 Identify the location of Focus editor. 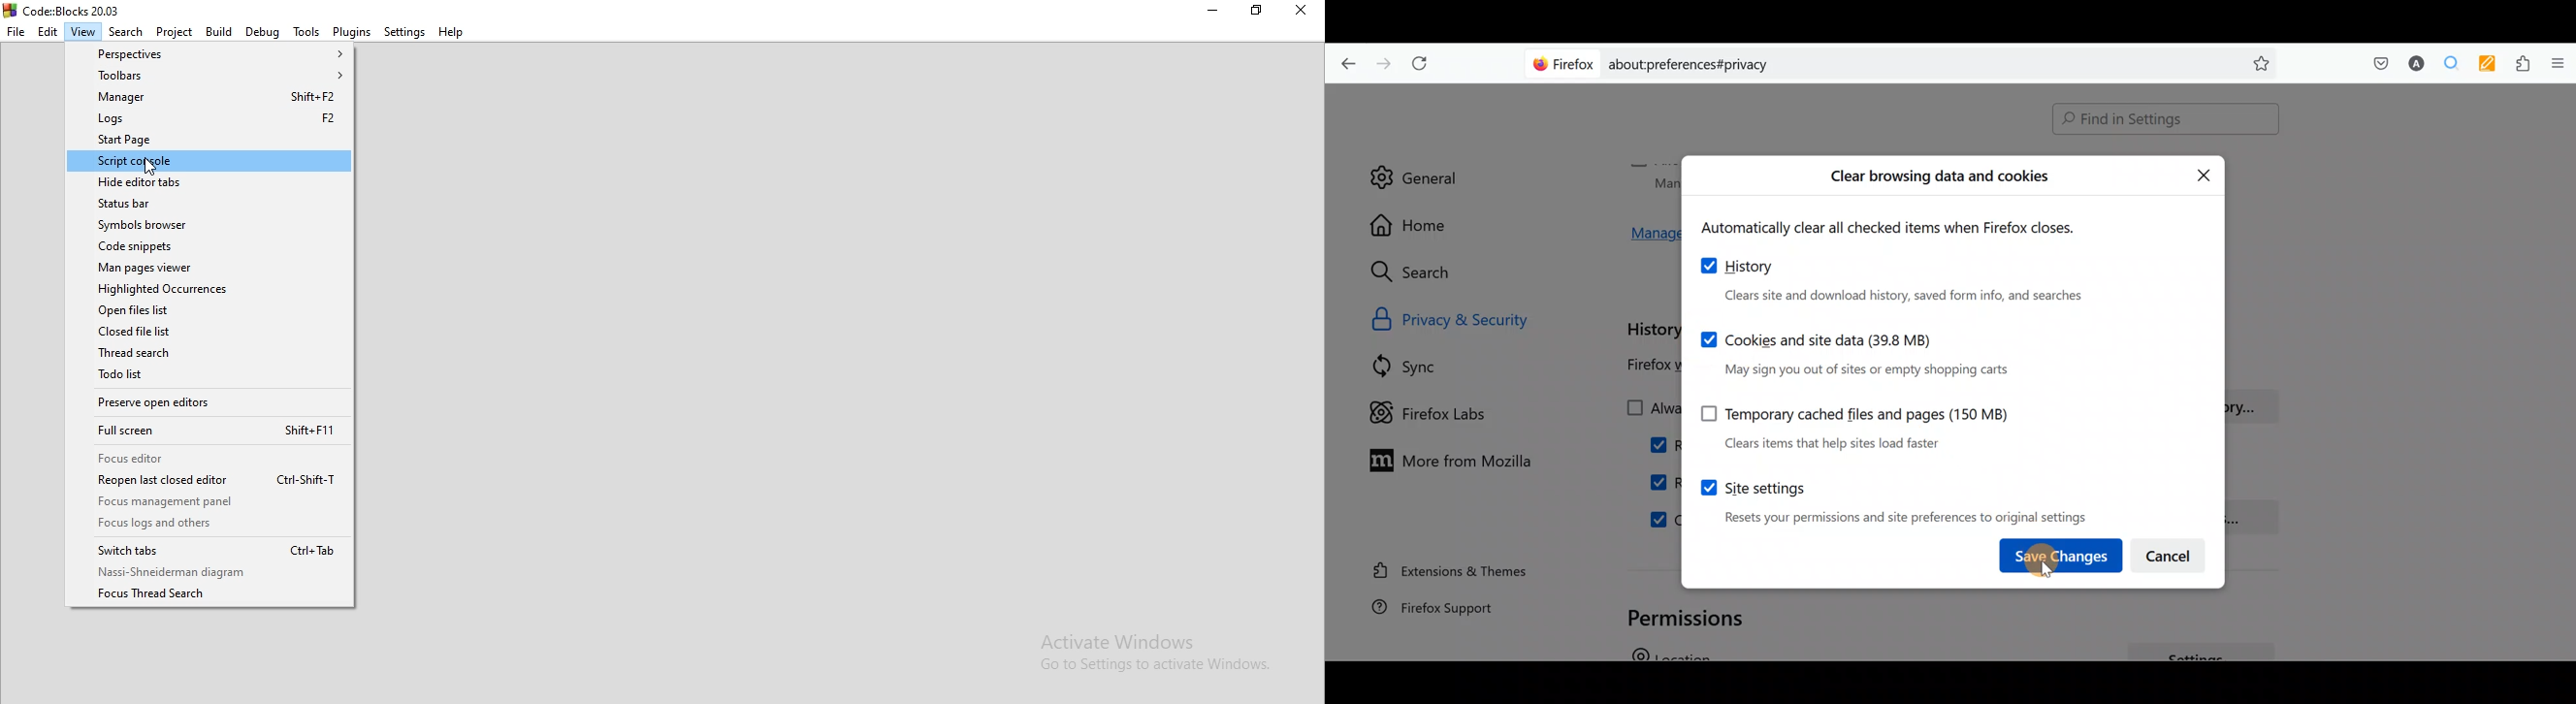
(211, 459).